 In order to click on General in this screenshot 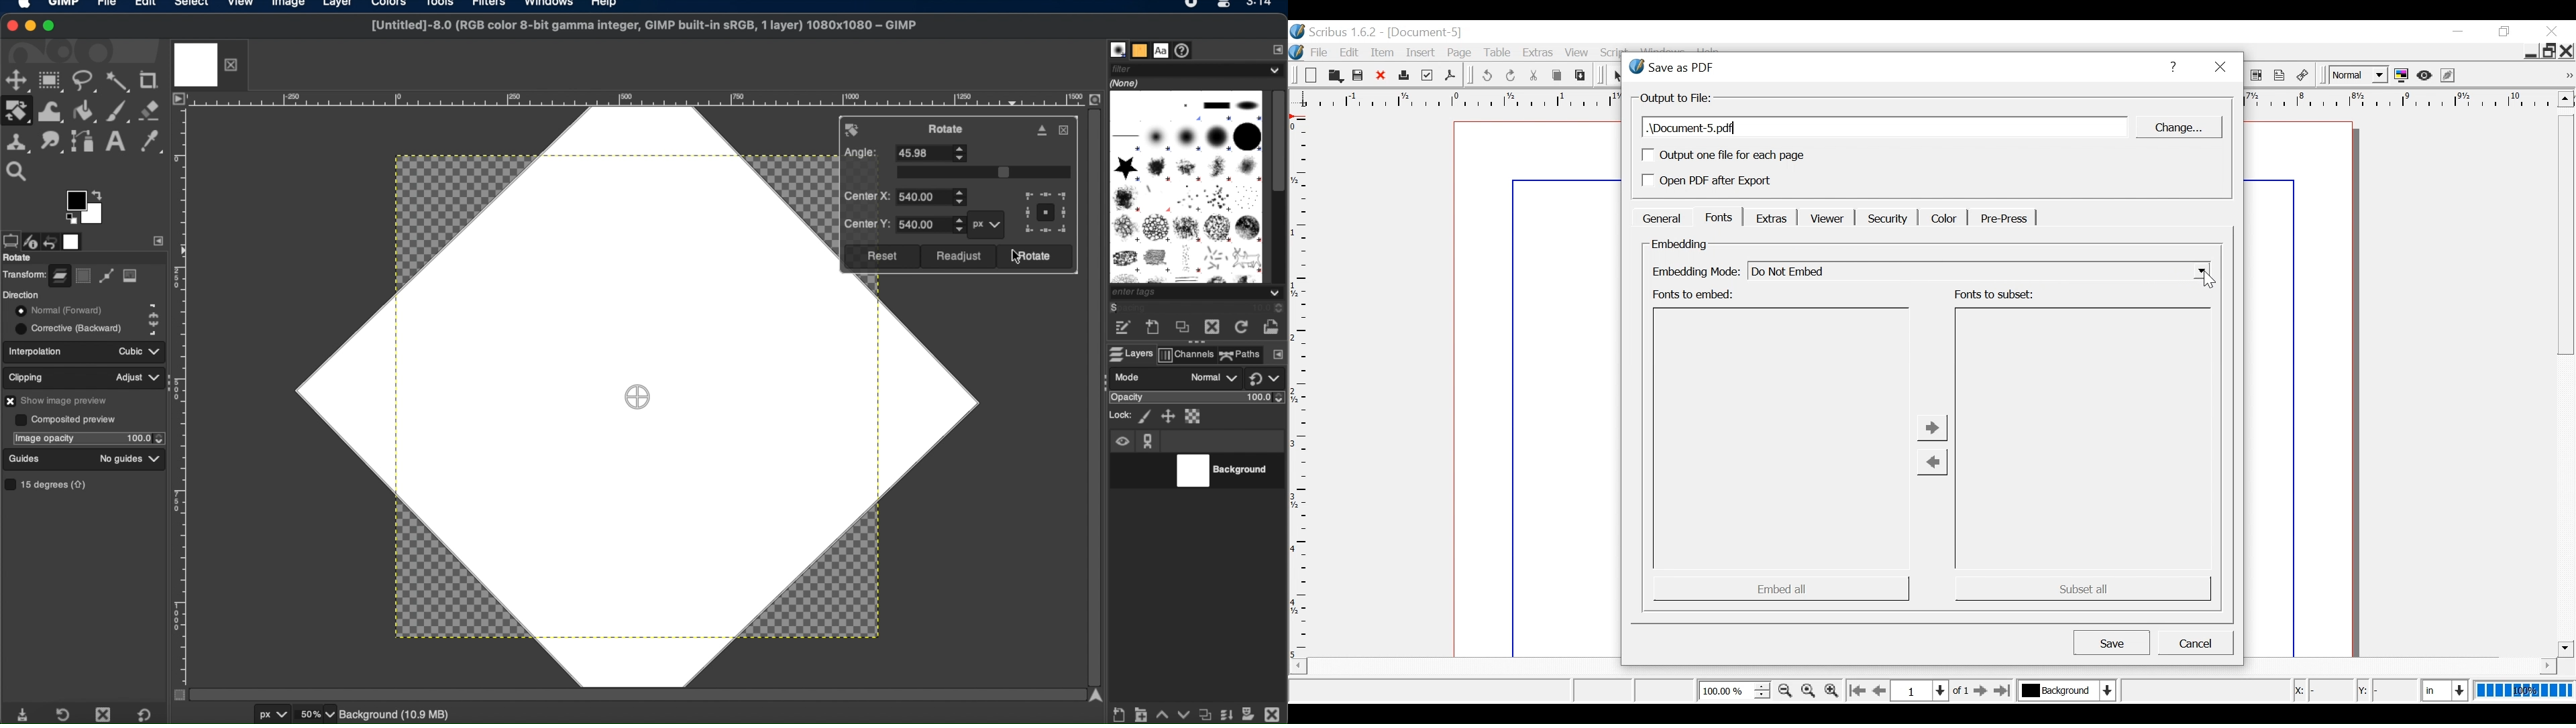, I will do `click(1661, 217)`.